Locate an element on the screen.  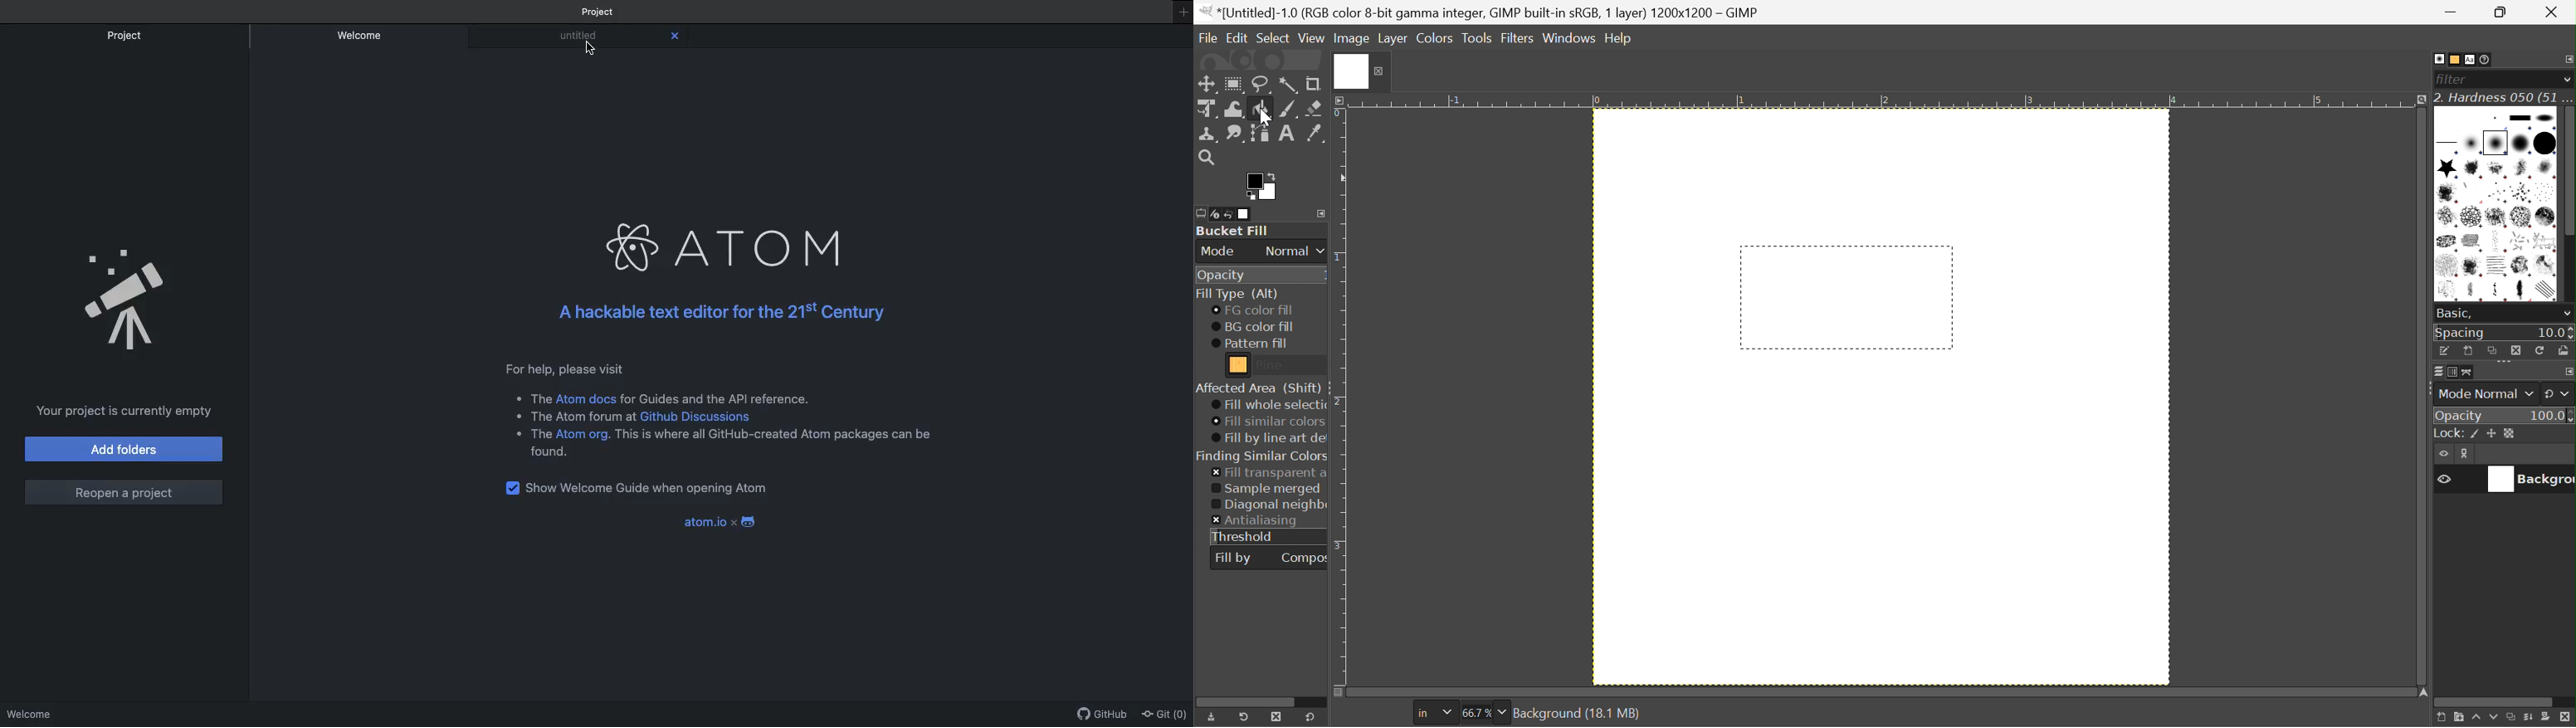
 is located at coordinates (2528, 719).